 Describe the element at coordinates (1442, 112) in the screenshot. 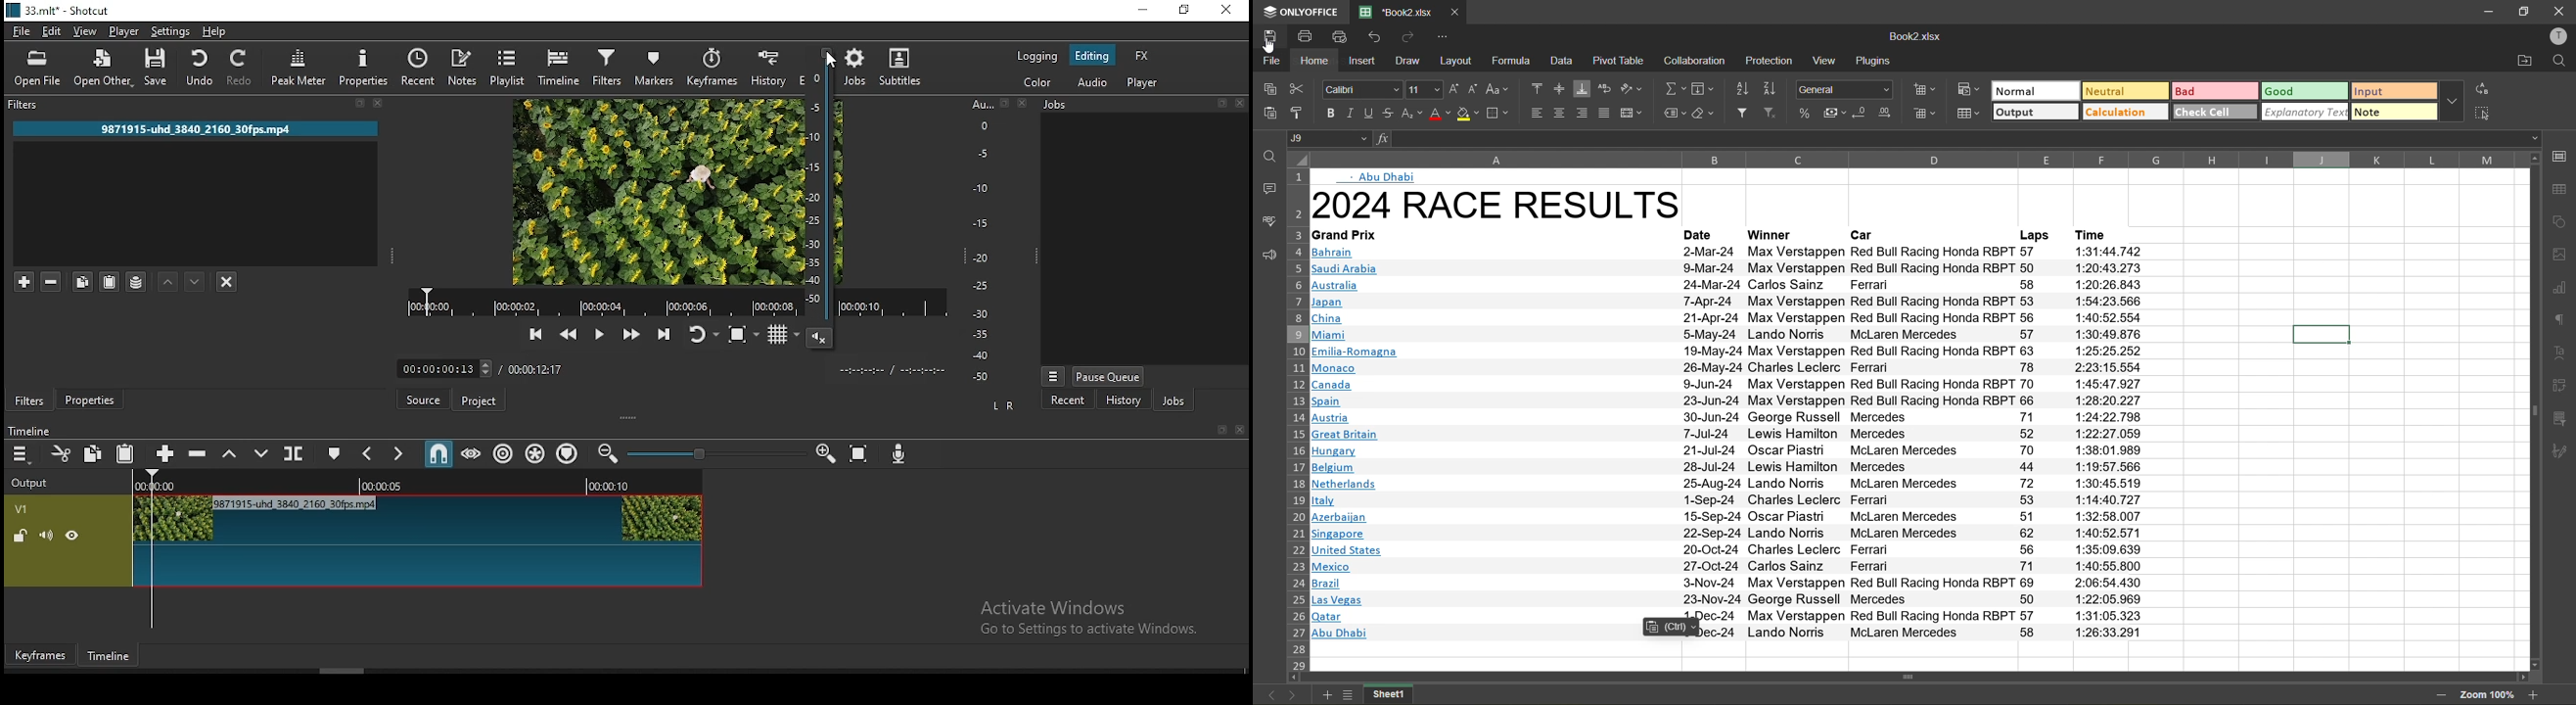

I see `font color` at that location.